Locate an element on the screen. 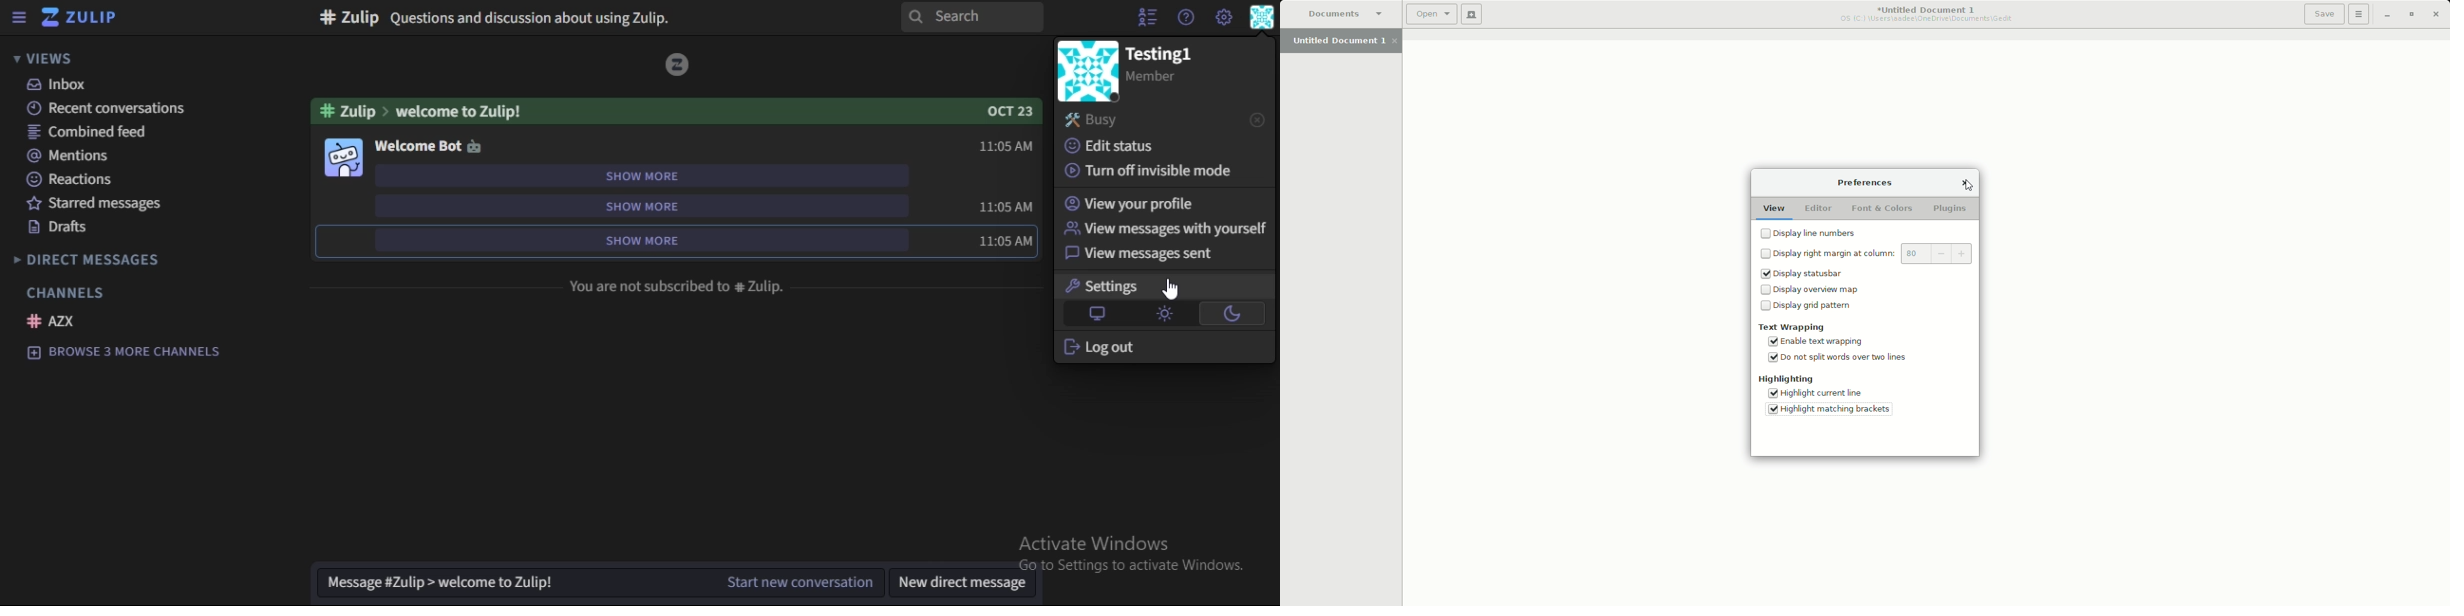 The image size is (2464, 616). log out is located at coordinates (1105, 347).